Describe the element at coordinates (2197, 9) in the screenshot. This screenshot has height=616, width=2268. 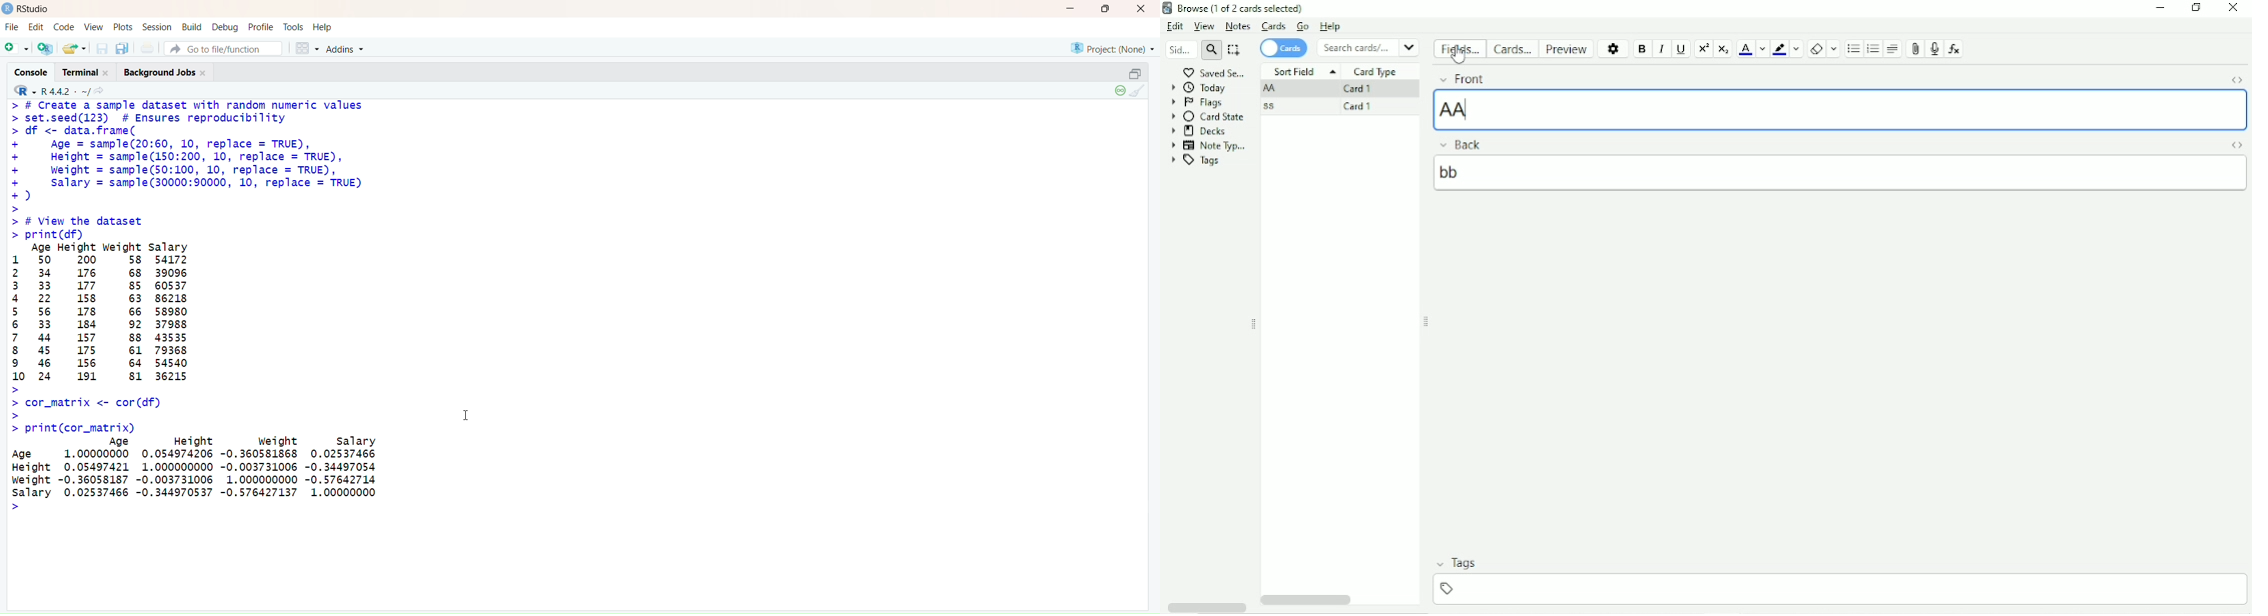
I see `Restore down` at that location.